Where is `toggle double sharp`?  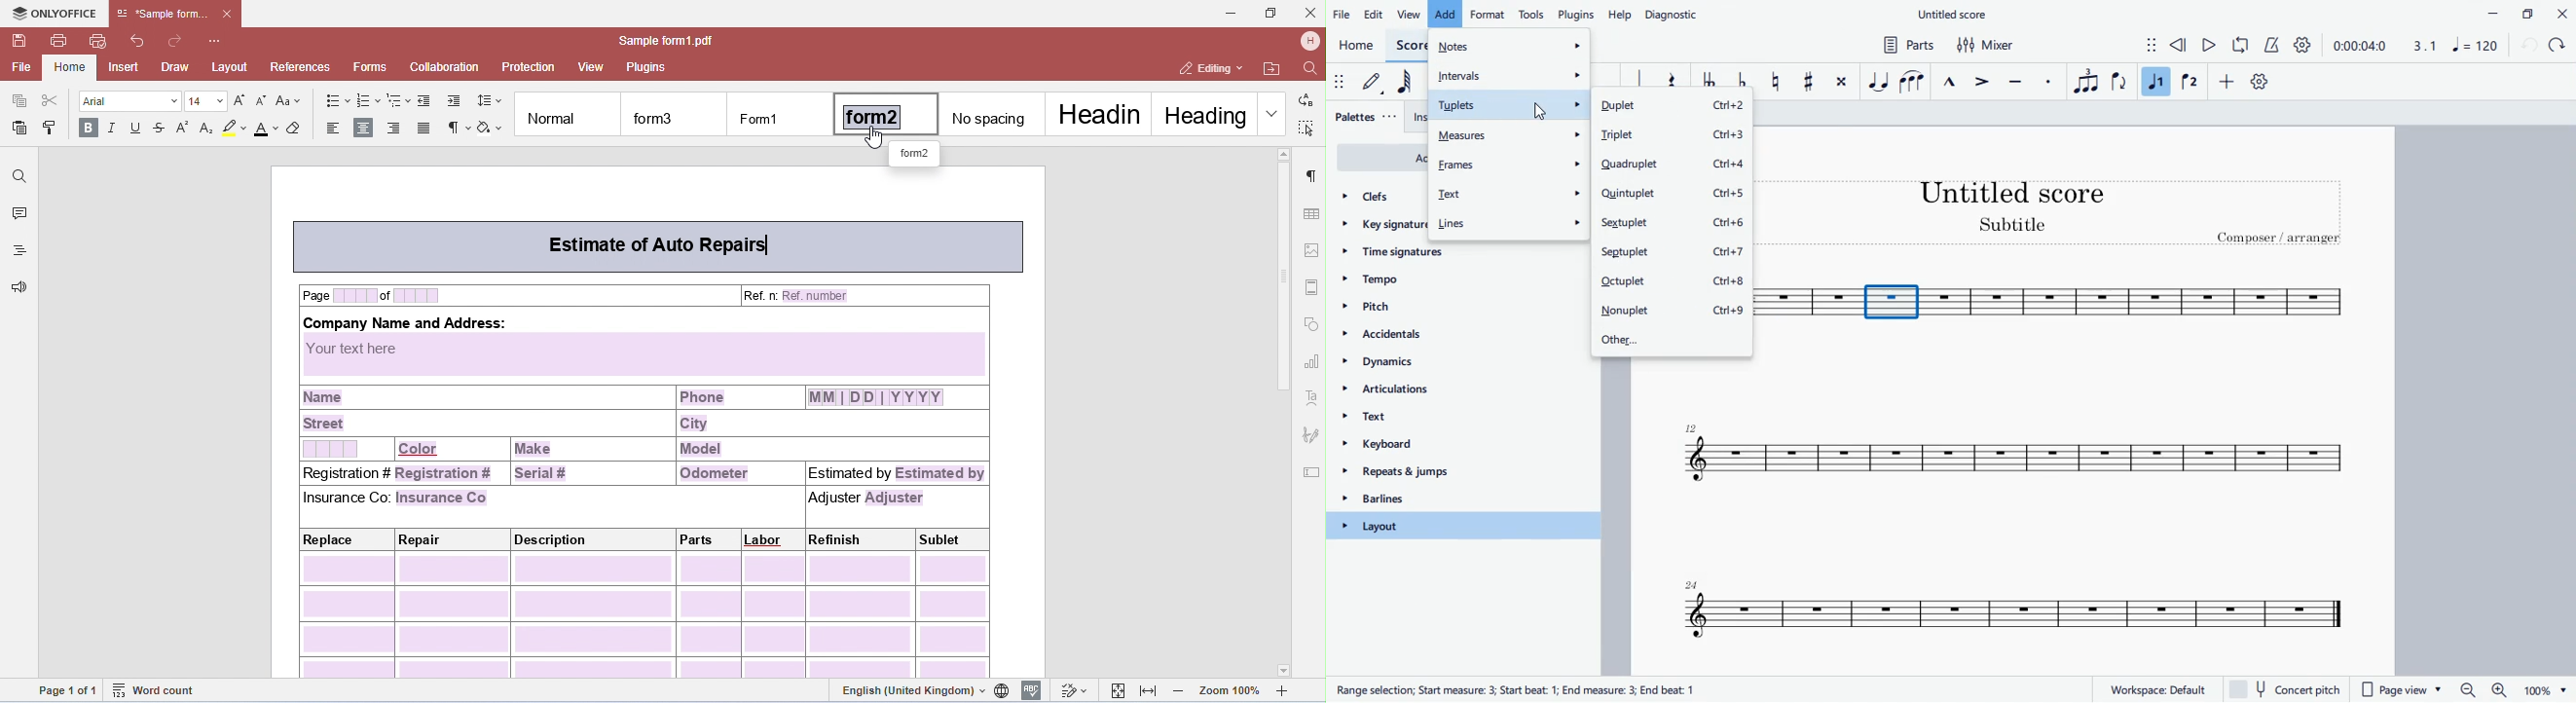 toggle double sharp is located at coordinates (1841, 85).